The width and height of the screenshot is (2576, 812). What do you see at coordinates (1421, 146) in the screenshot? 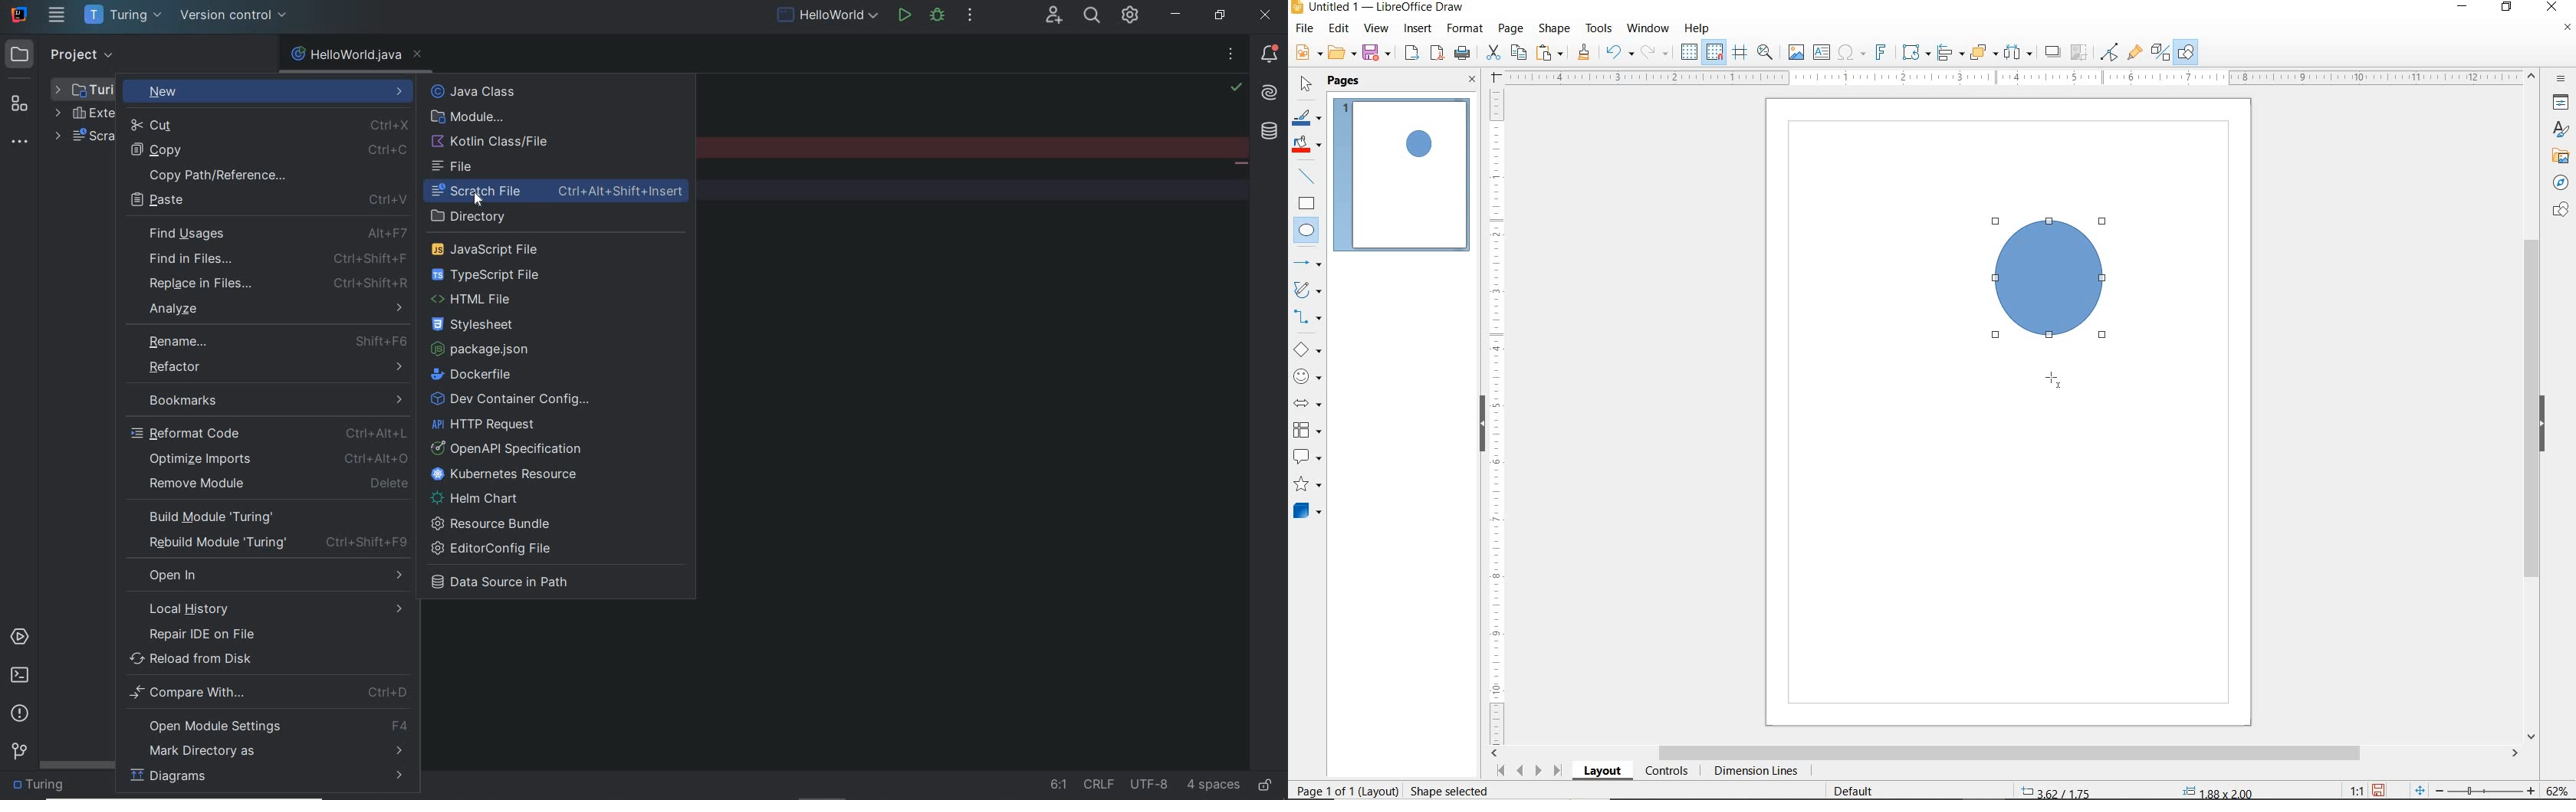
I see `CIRCLE ADDED` at bounding box center [1421, 146].